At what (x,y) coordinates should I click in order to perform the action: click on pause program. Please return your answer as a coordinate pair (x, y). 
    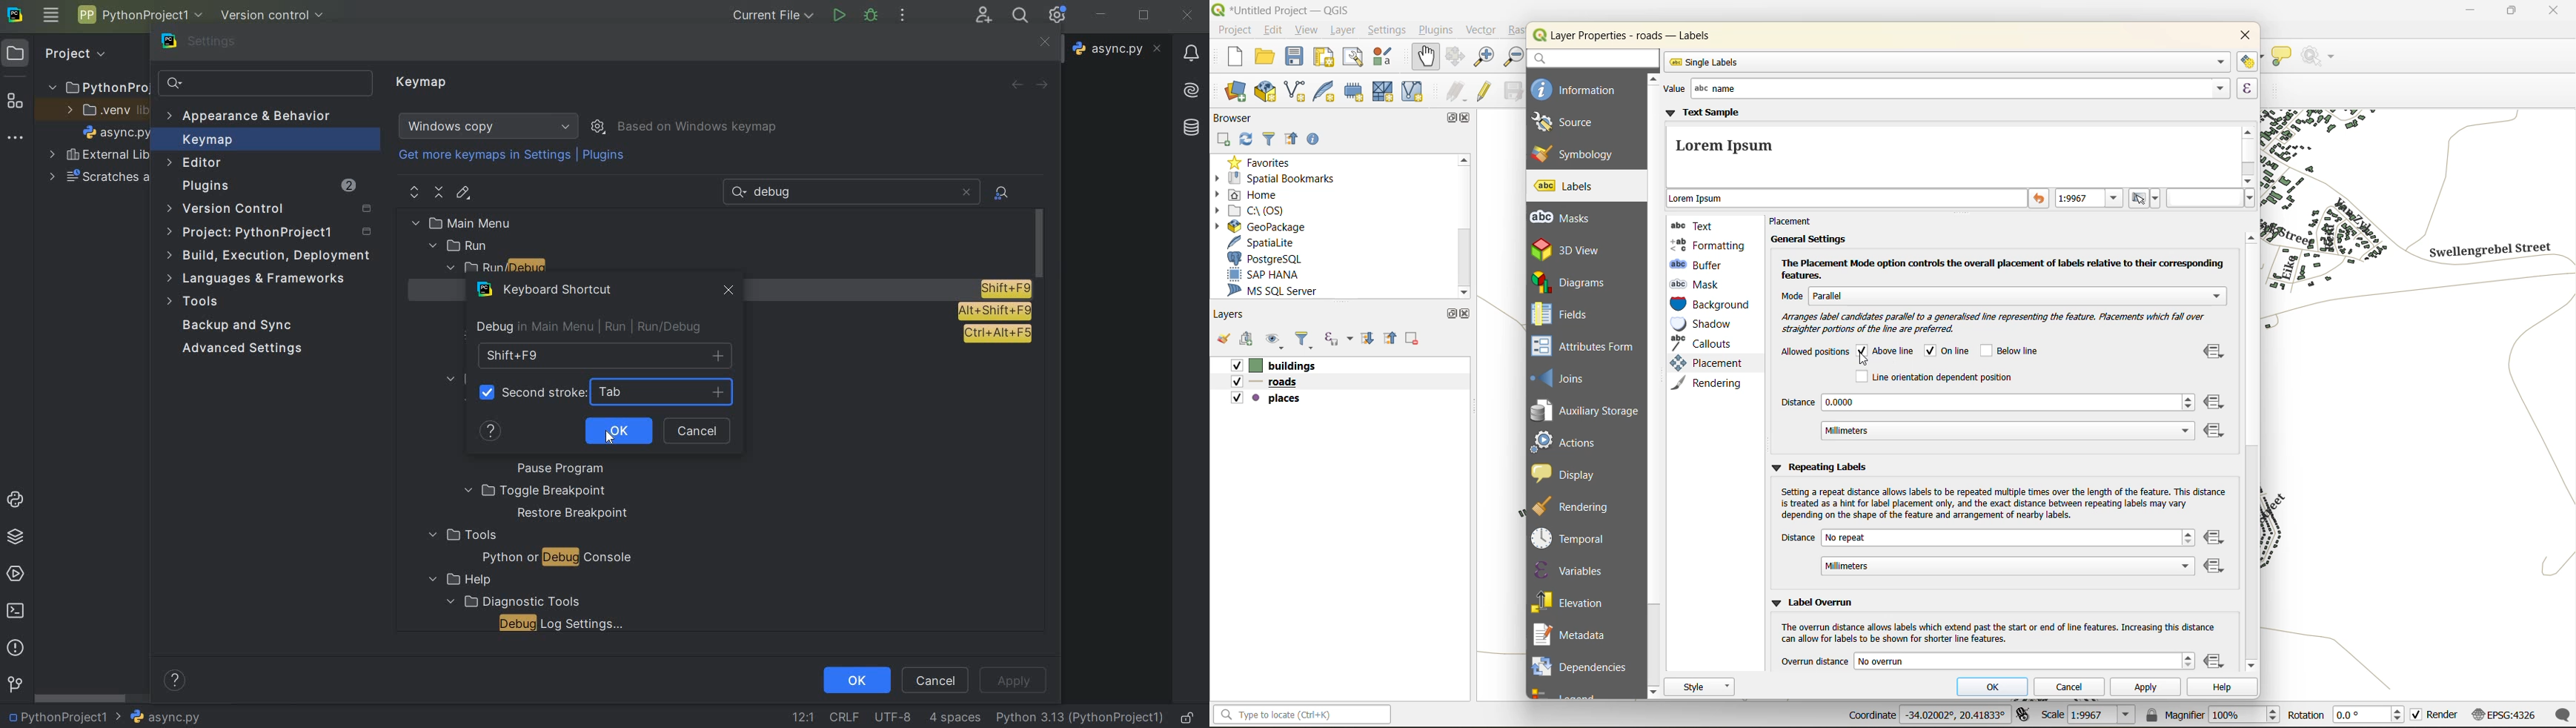
    Looking at the image, I should click on (555, 469).